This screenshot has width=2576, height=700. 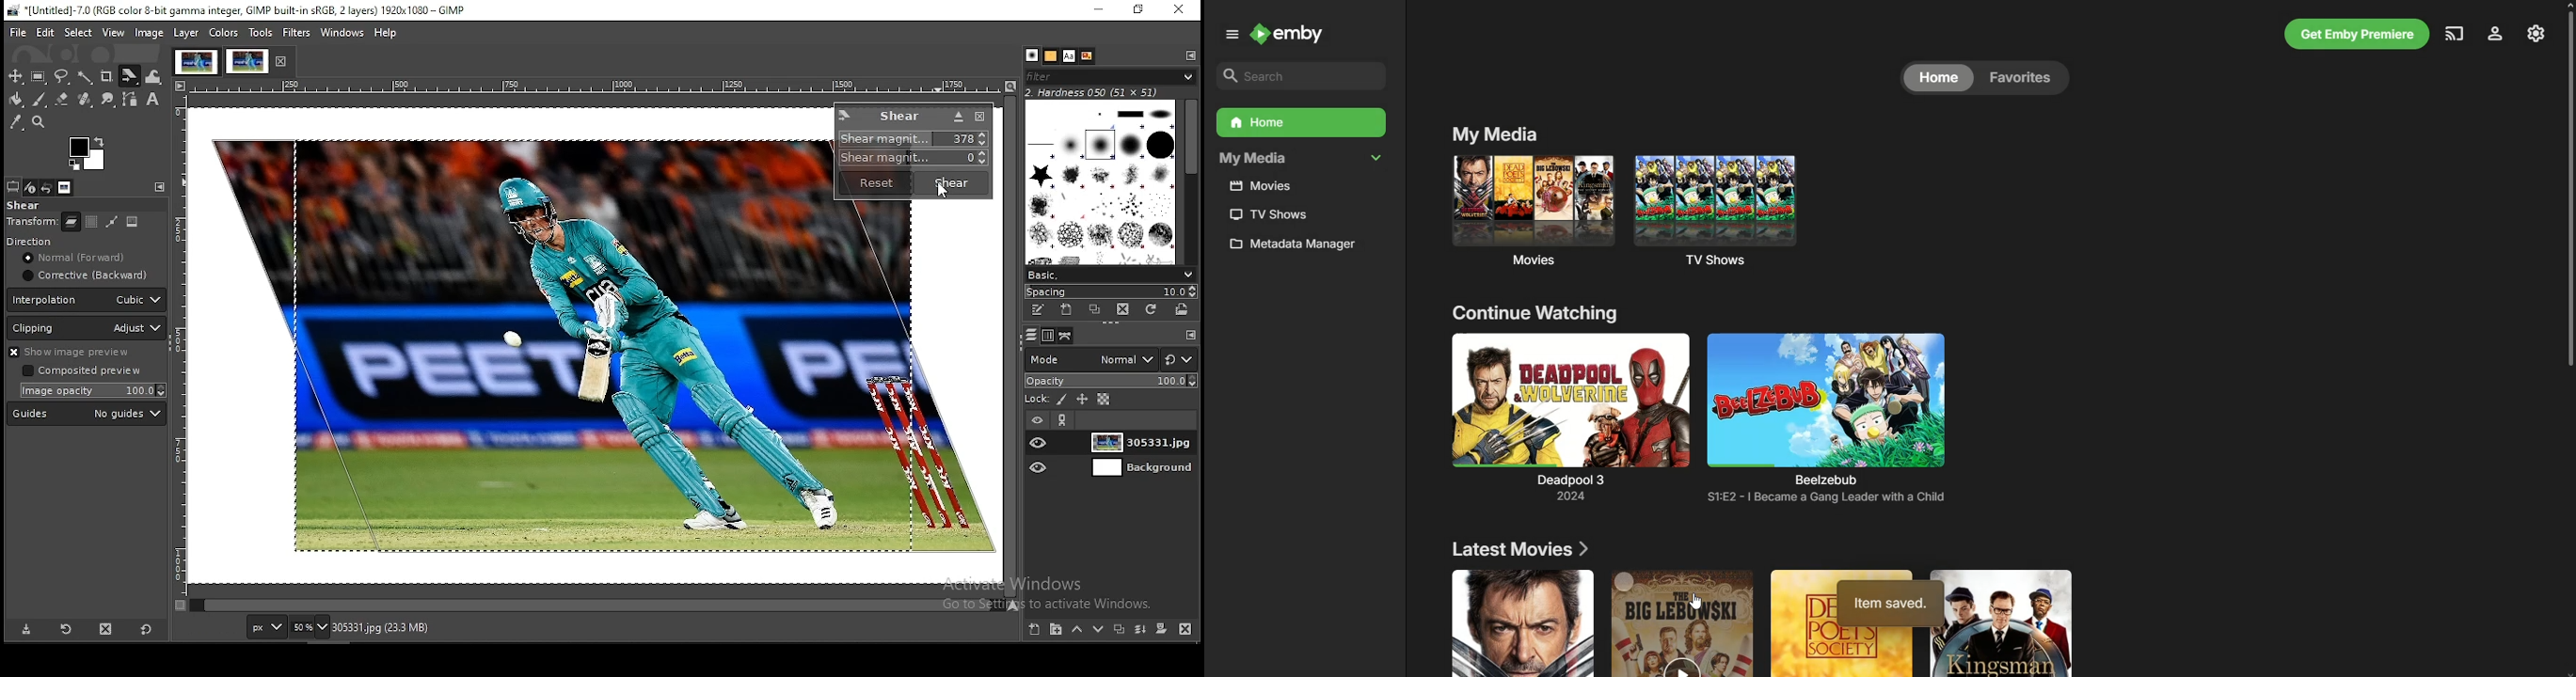 What do you see at coordinates (90, 222) in the screenshot?
I see `selection` at bounding box center [90, 222].